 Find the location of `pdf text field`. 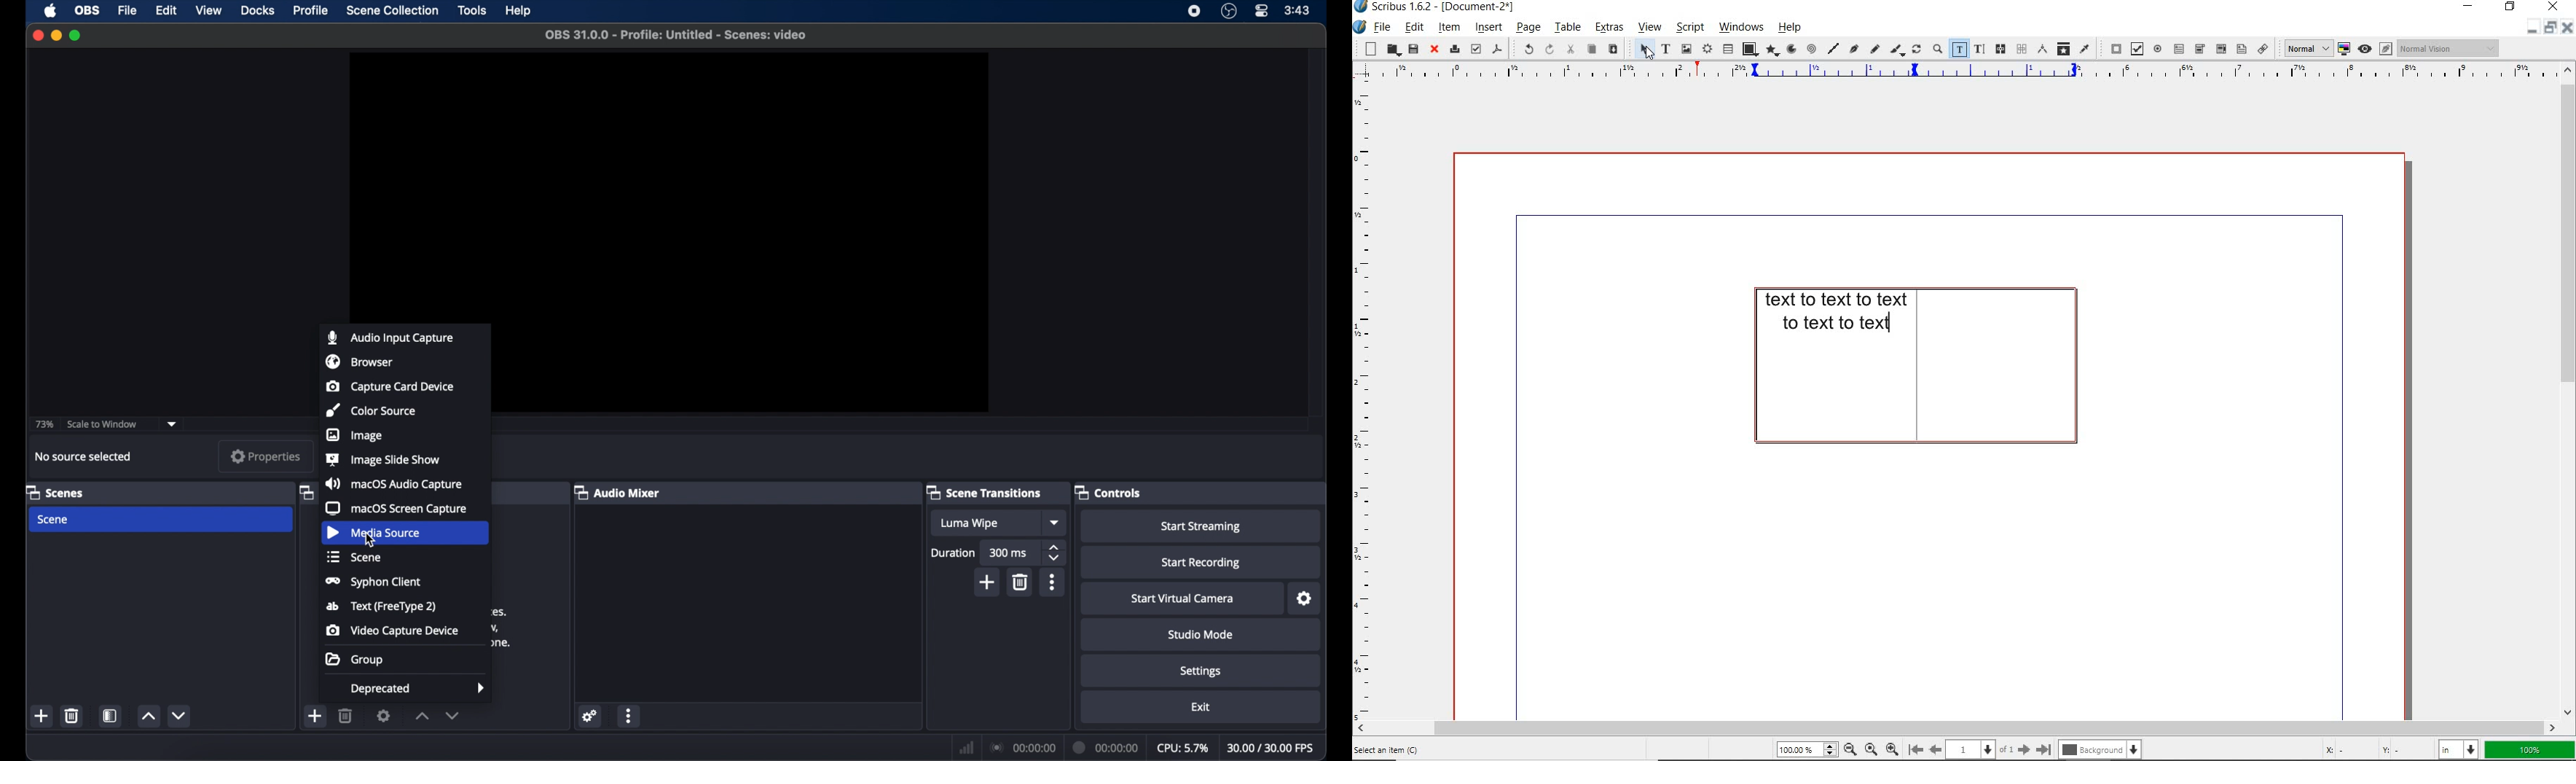

pdf text field is located at coordinates (2179, 49).